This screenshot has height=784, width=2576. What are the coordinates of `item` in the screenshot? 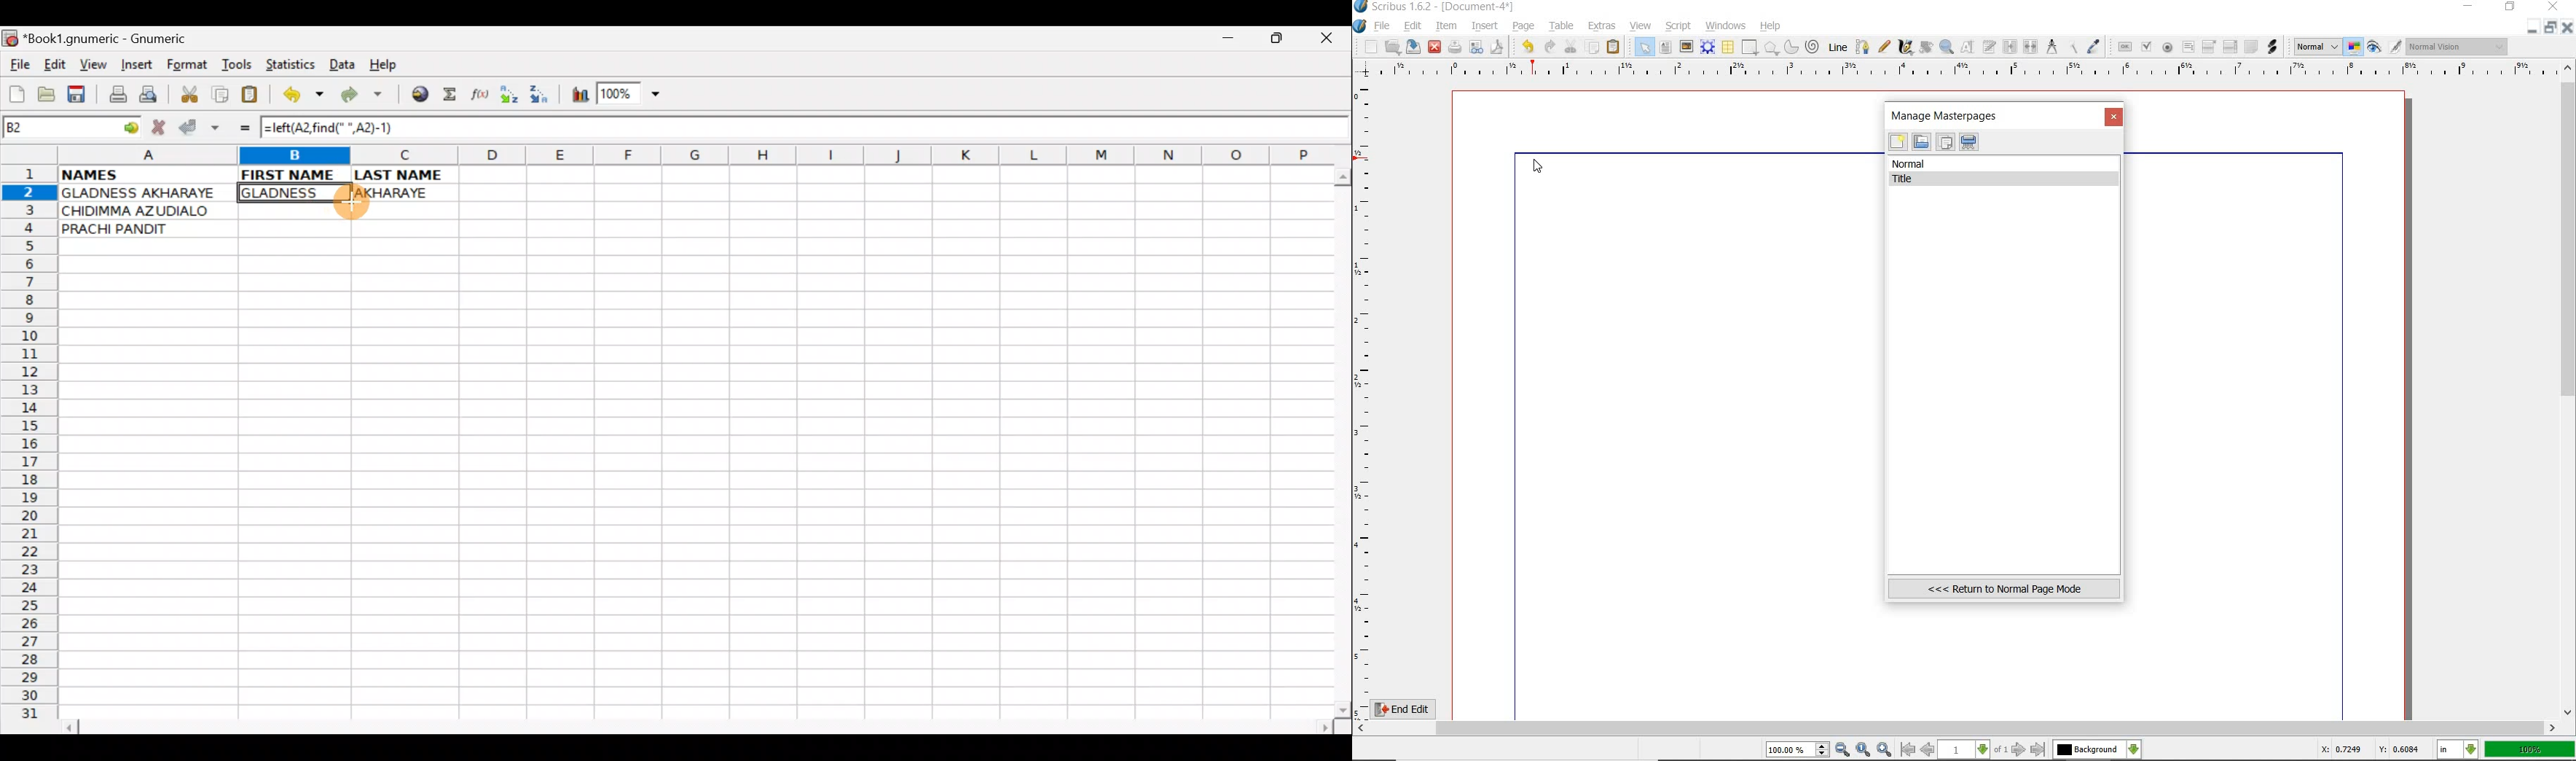 It's located at (1447, 27).